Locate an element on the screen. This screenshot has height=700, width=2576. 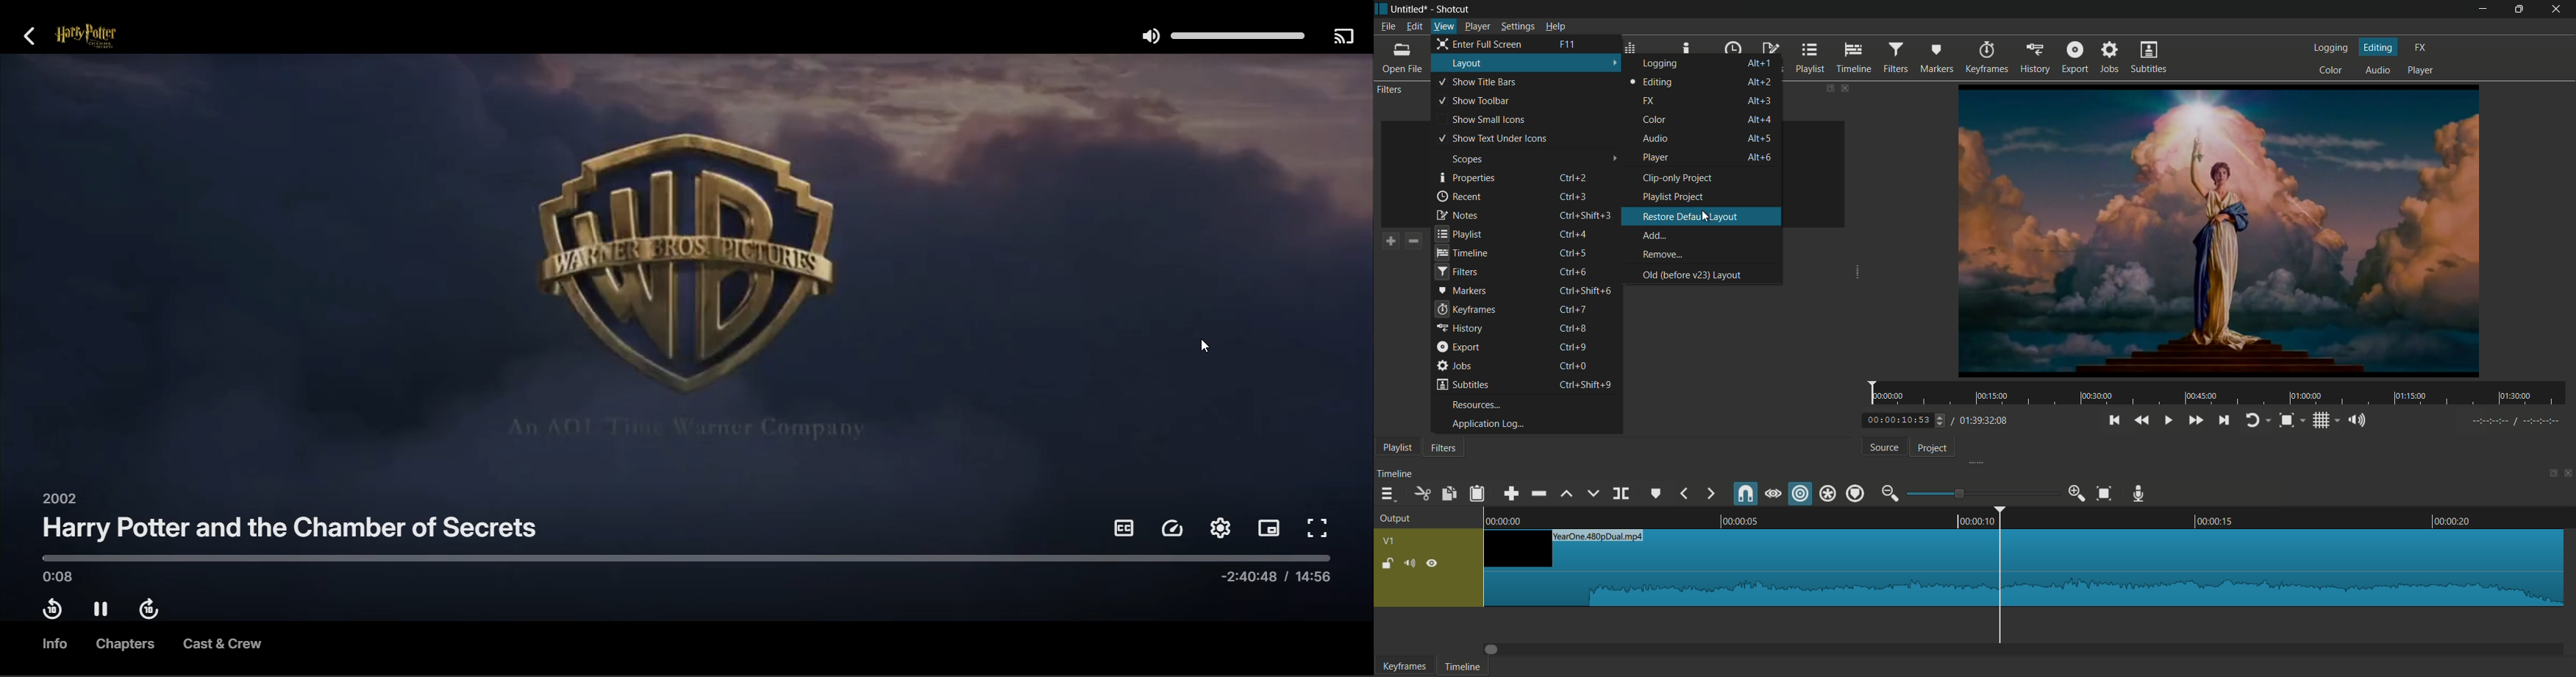
maximize is located at coordinates (2521, 9).